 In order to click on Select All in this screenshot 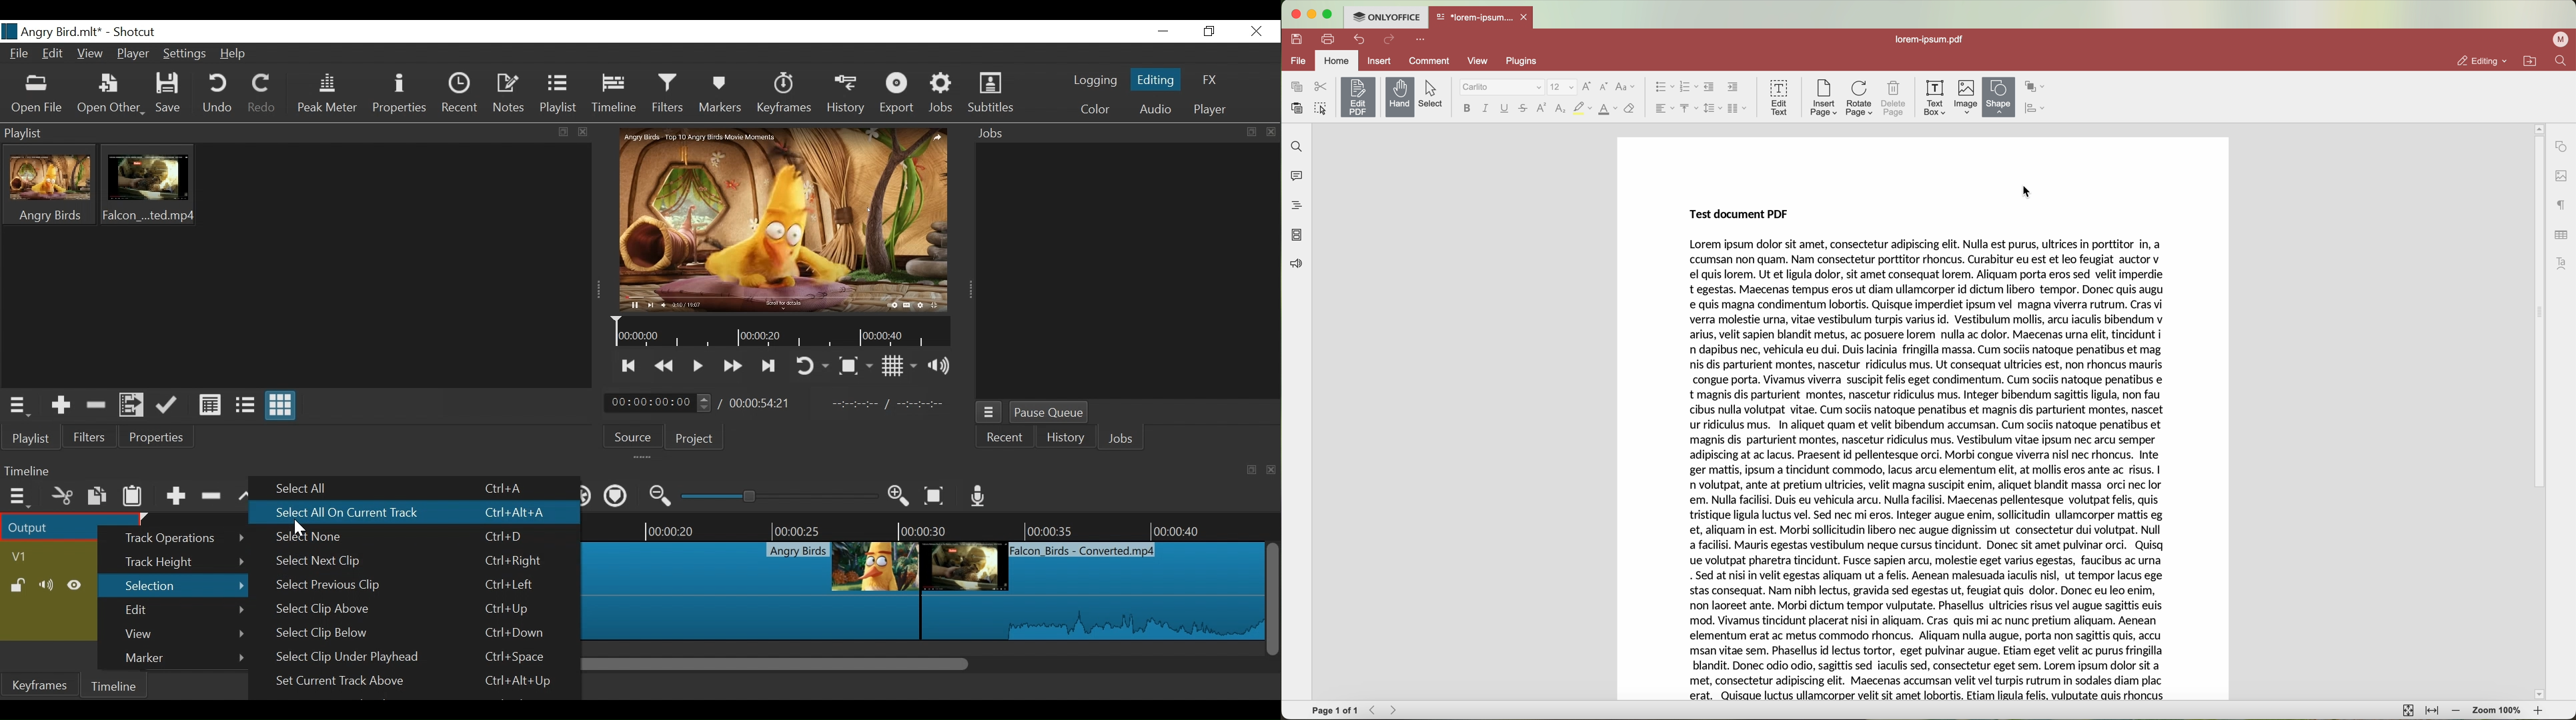, I will do `click(422, 489)`.